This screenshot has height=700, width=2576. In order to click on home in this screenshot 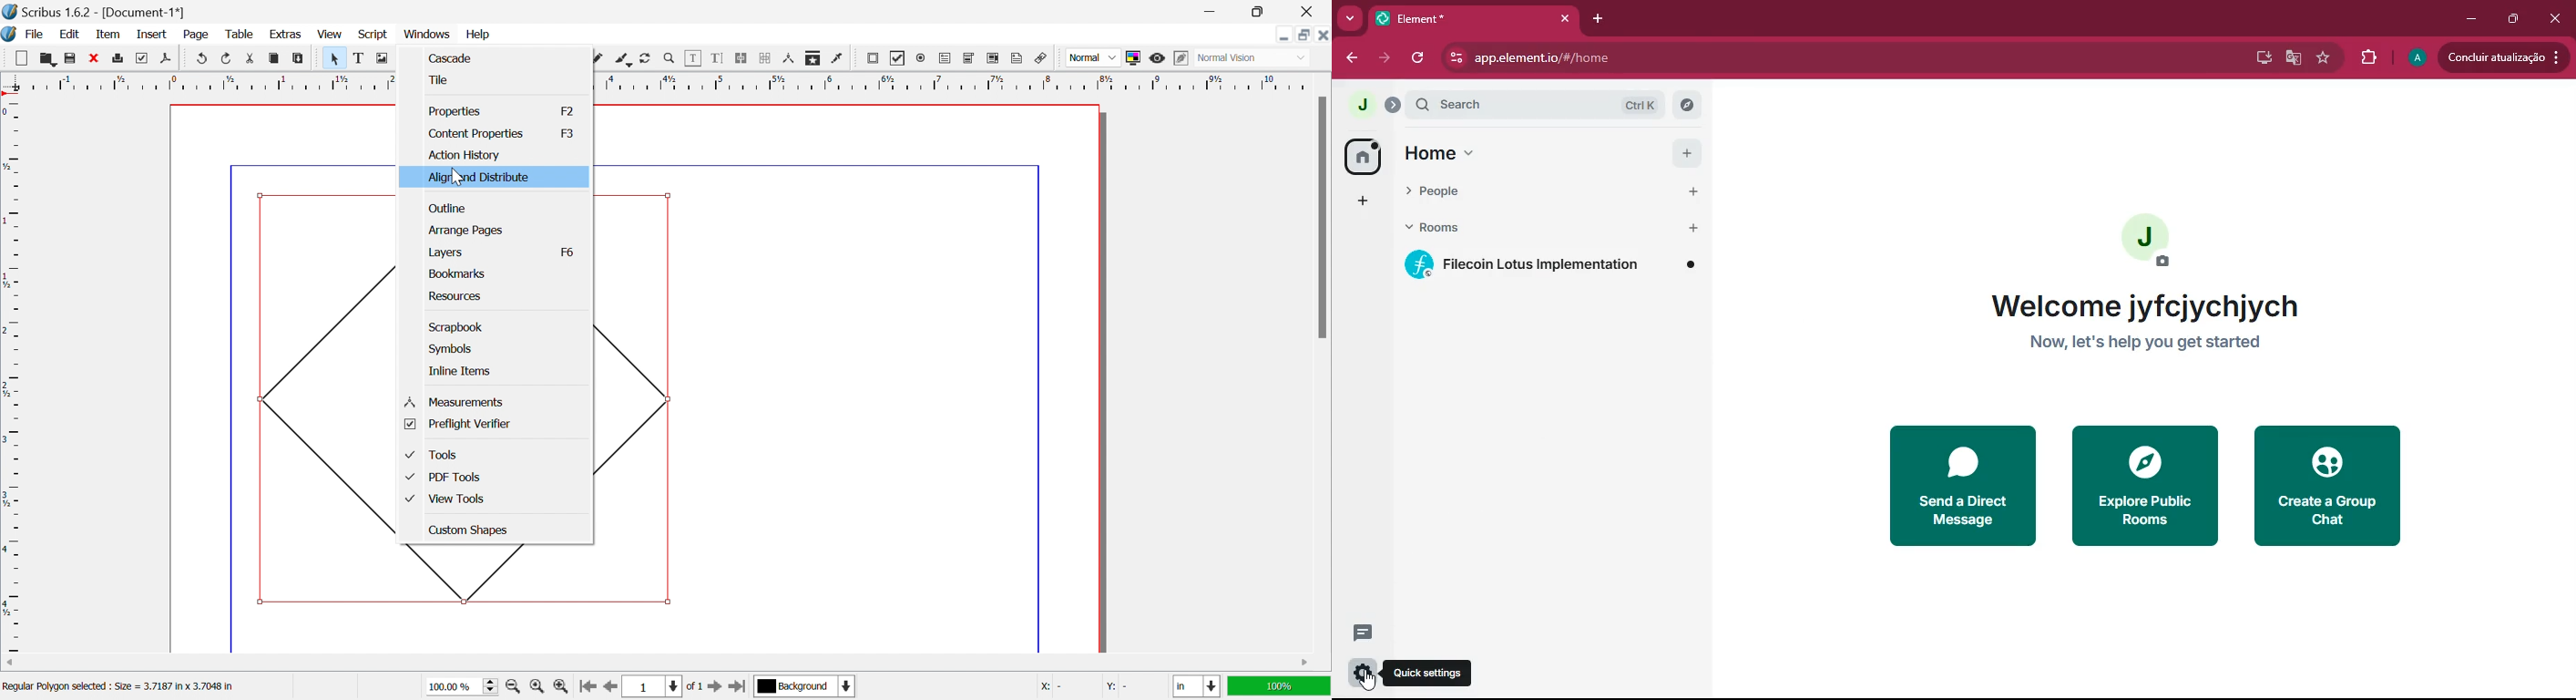, I will do `click(1472, 154)`.